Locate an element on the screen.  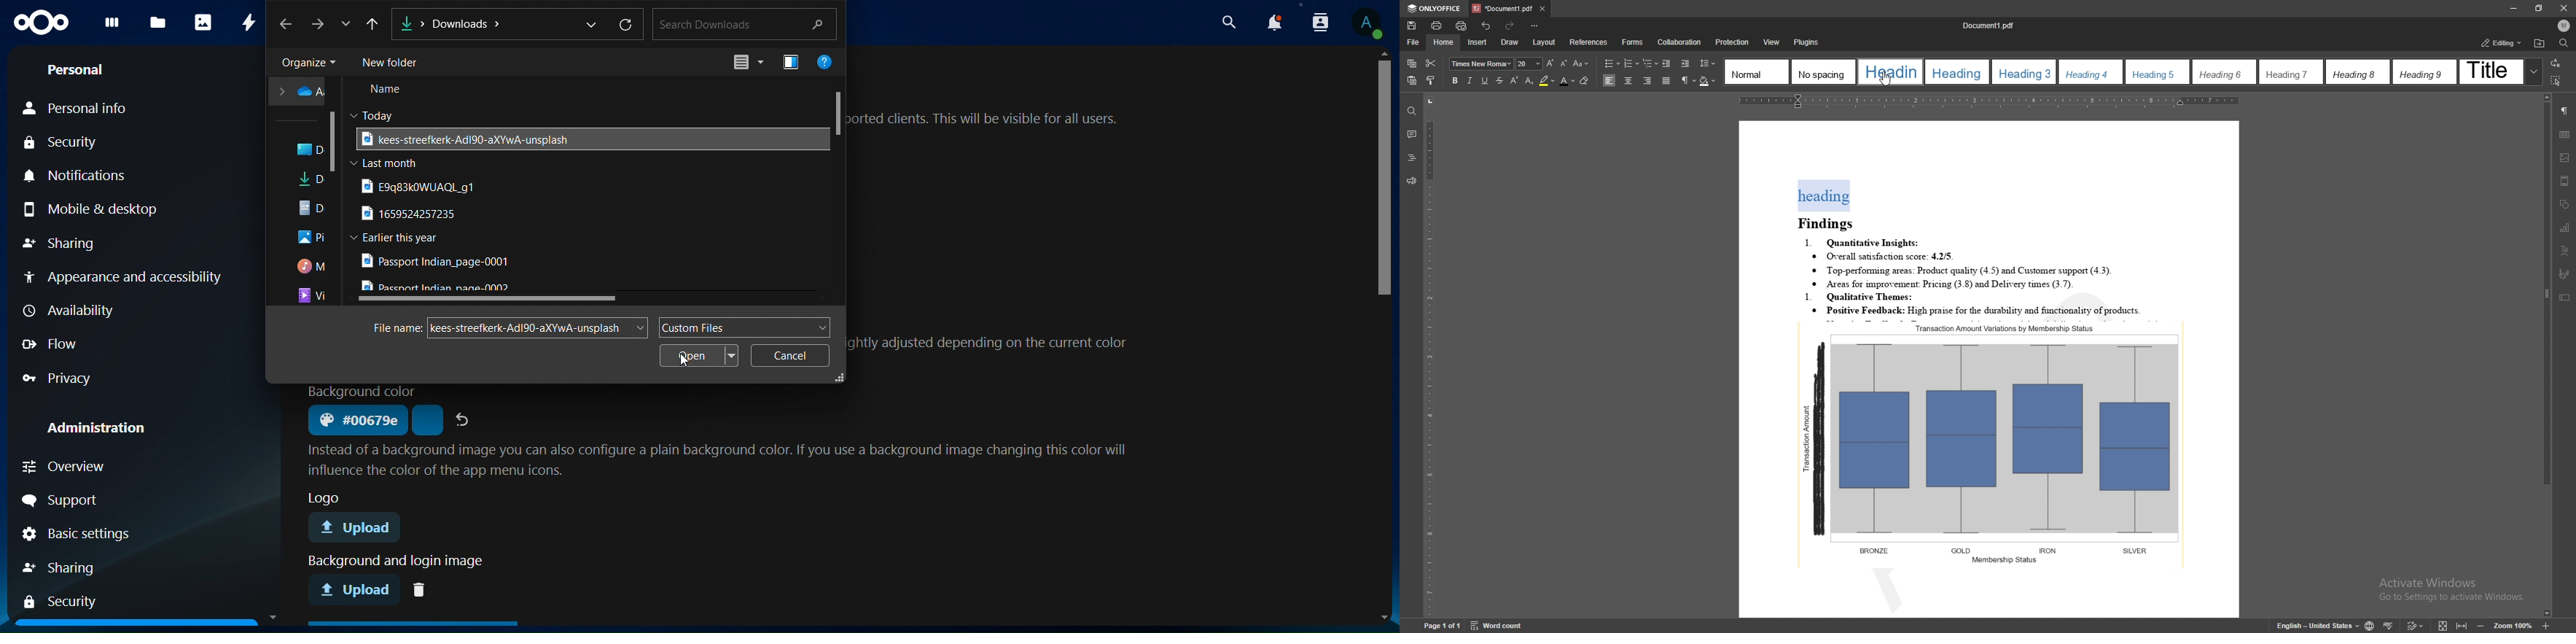
go back  is located at coordinates (287, 23).